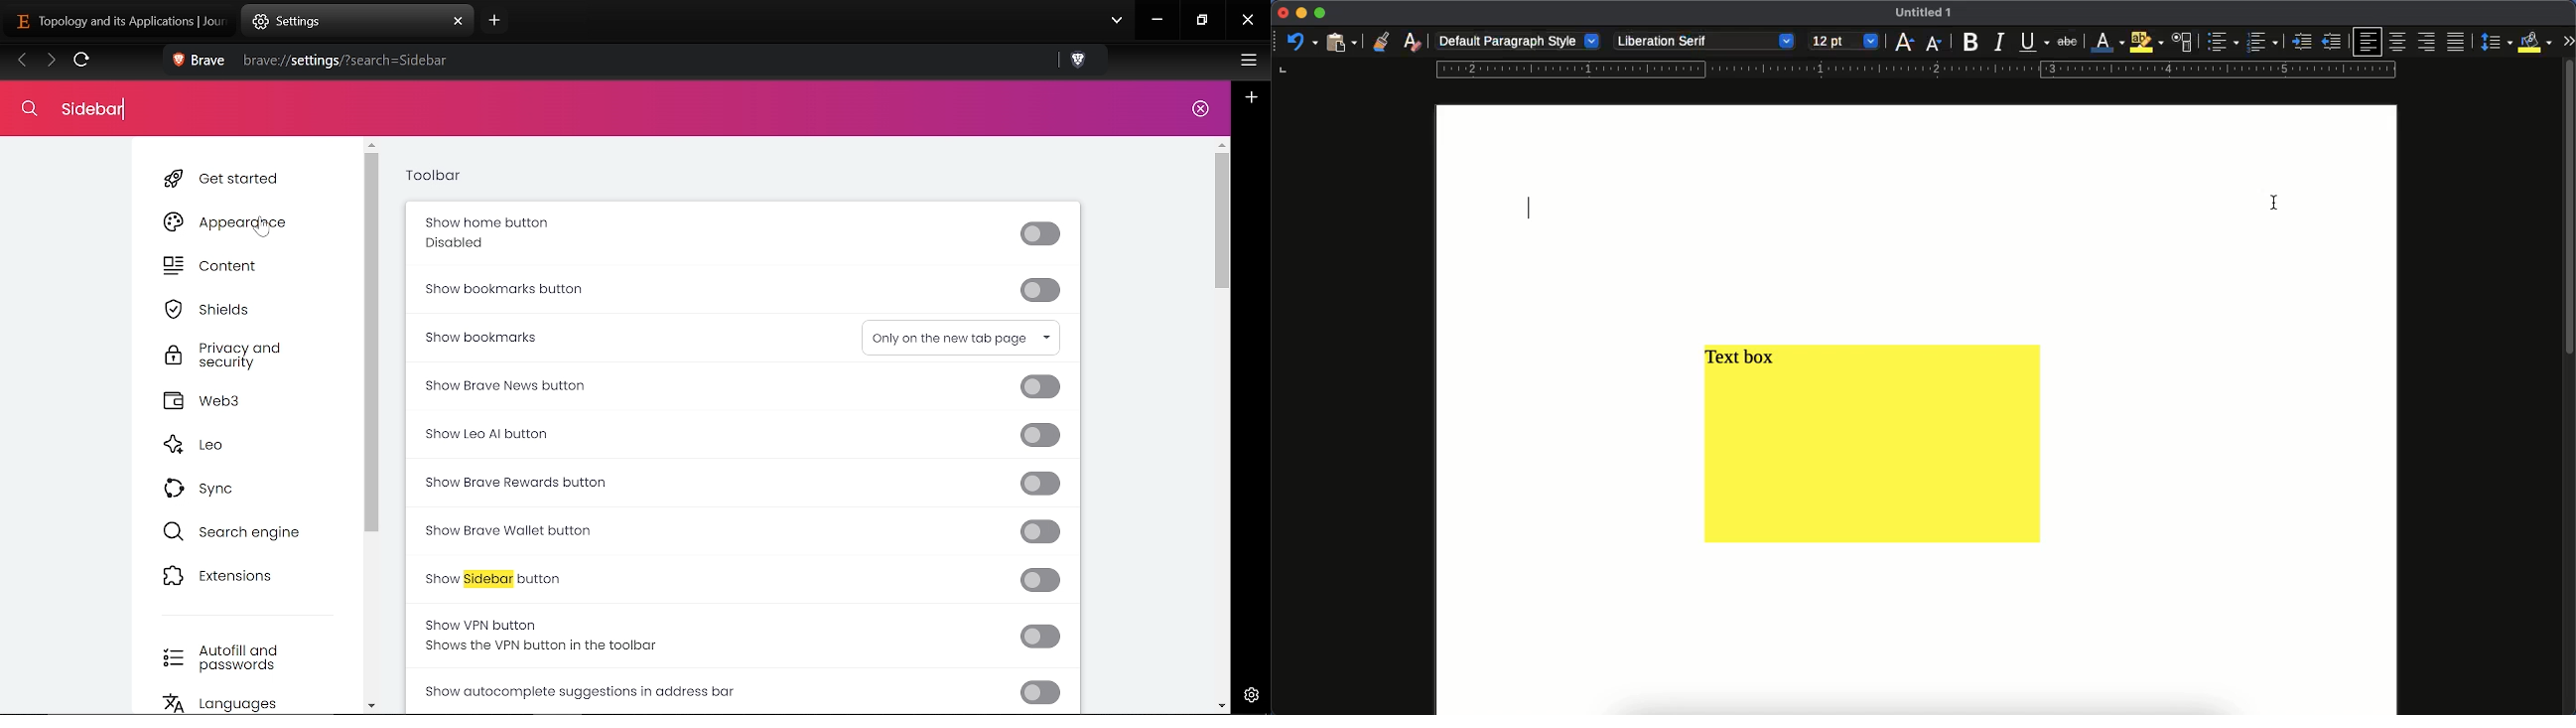 The height and width of the screenshot is (728, 2576). What do you see at coordinates (1931, 14) in the screenshot?
I see `UNTITLED 1` at bounding box center [1931, 14].